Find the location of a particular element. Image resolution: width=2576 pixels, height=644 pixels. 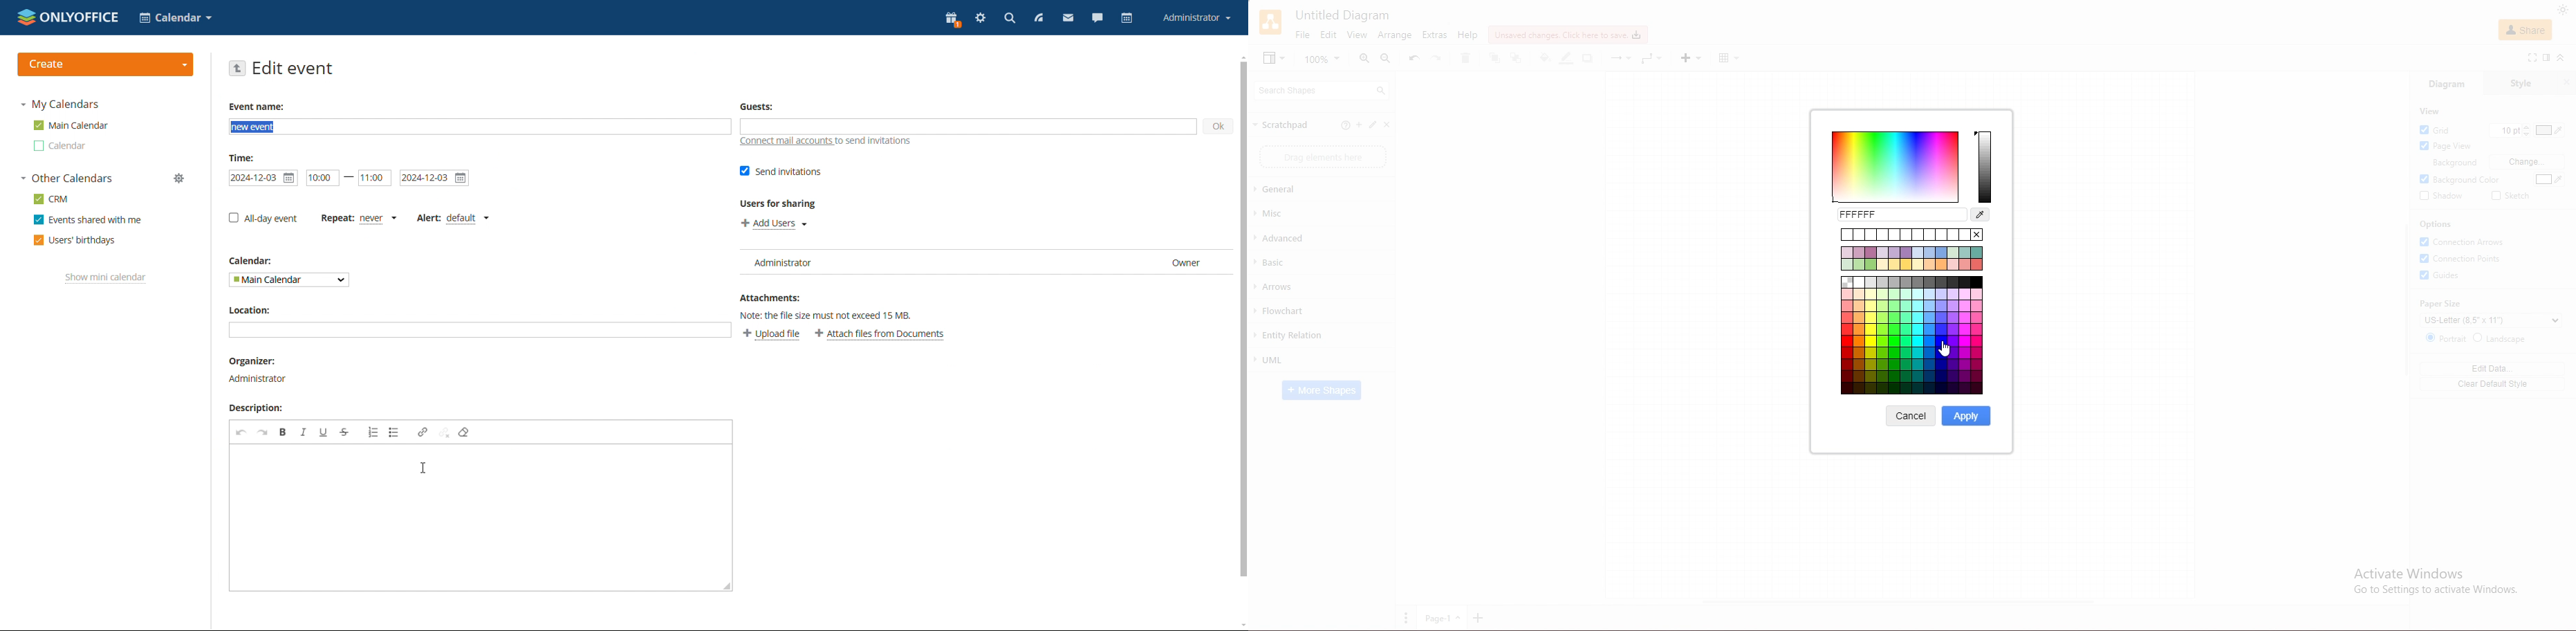

cancel is located at coordinates (1911, 416).